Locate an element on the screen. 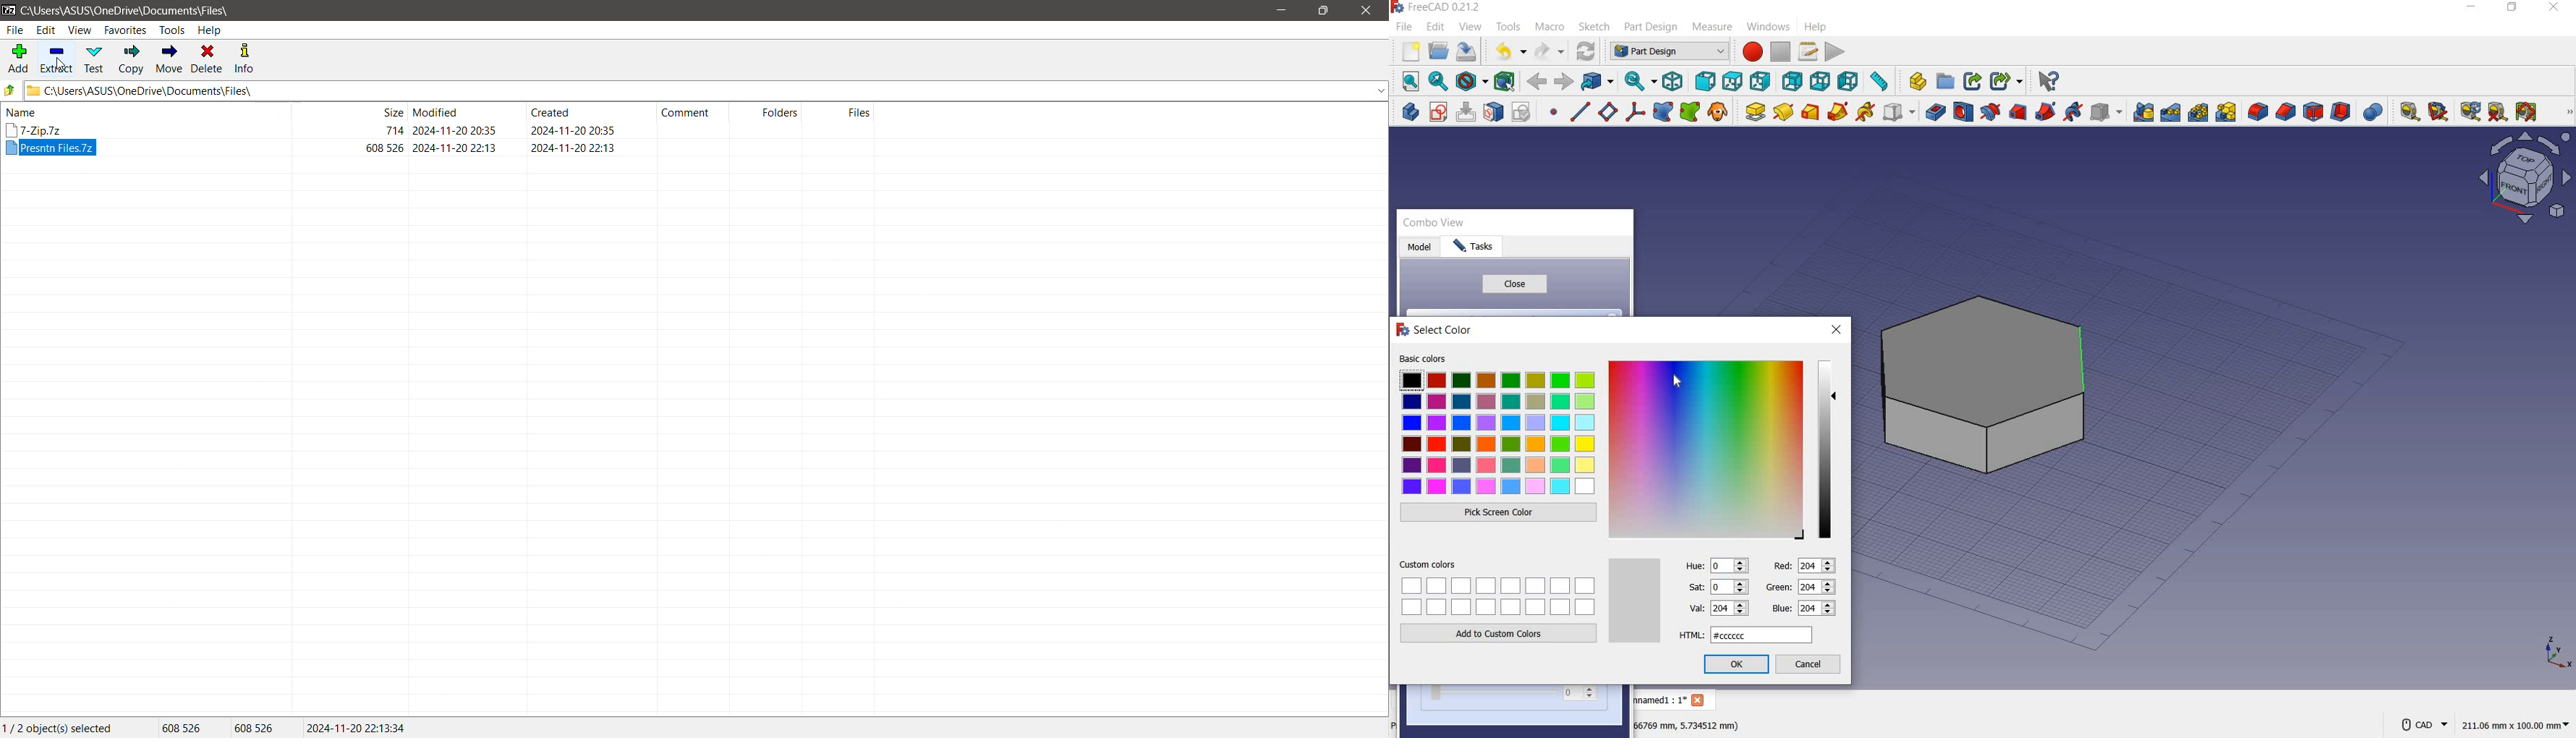 The image size is (2576, 756). size is located at coordinates (391, 111).